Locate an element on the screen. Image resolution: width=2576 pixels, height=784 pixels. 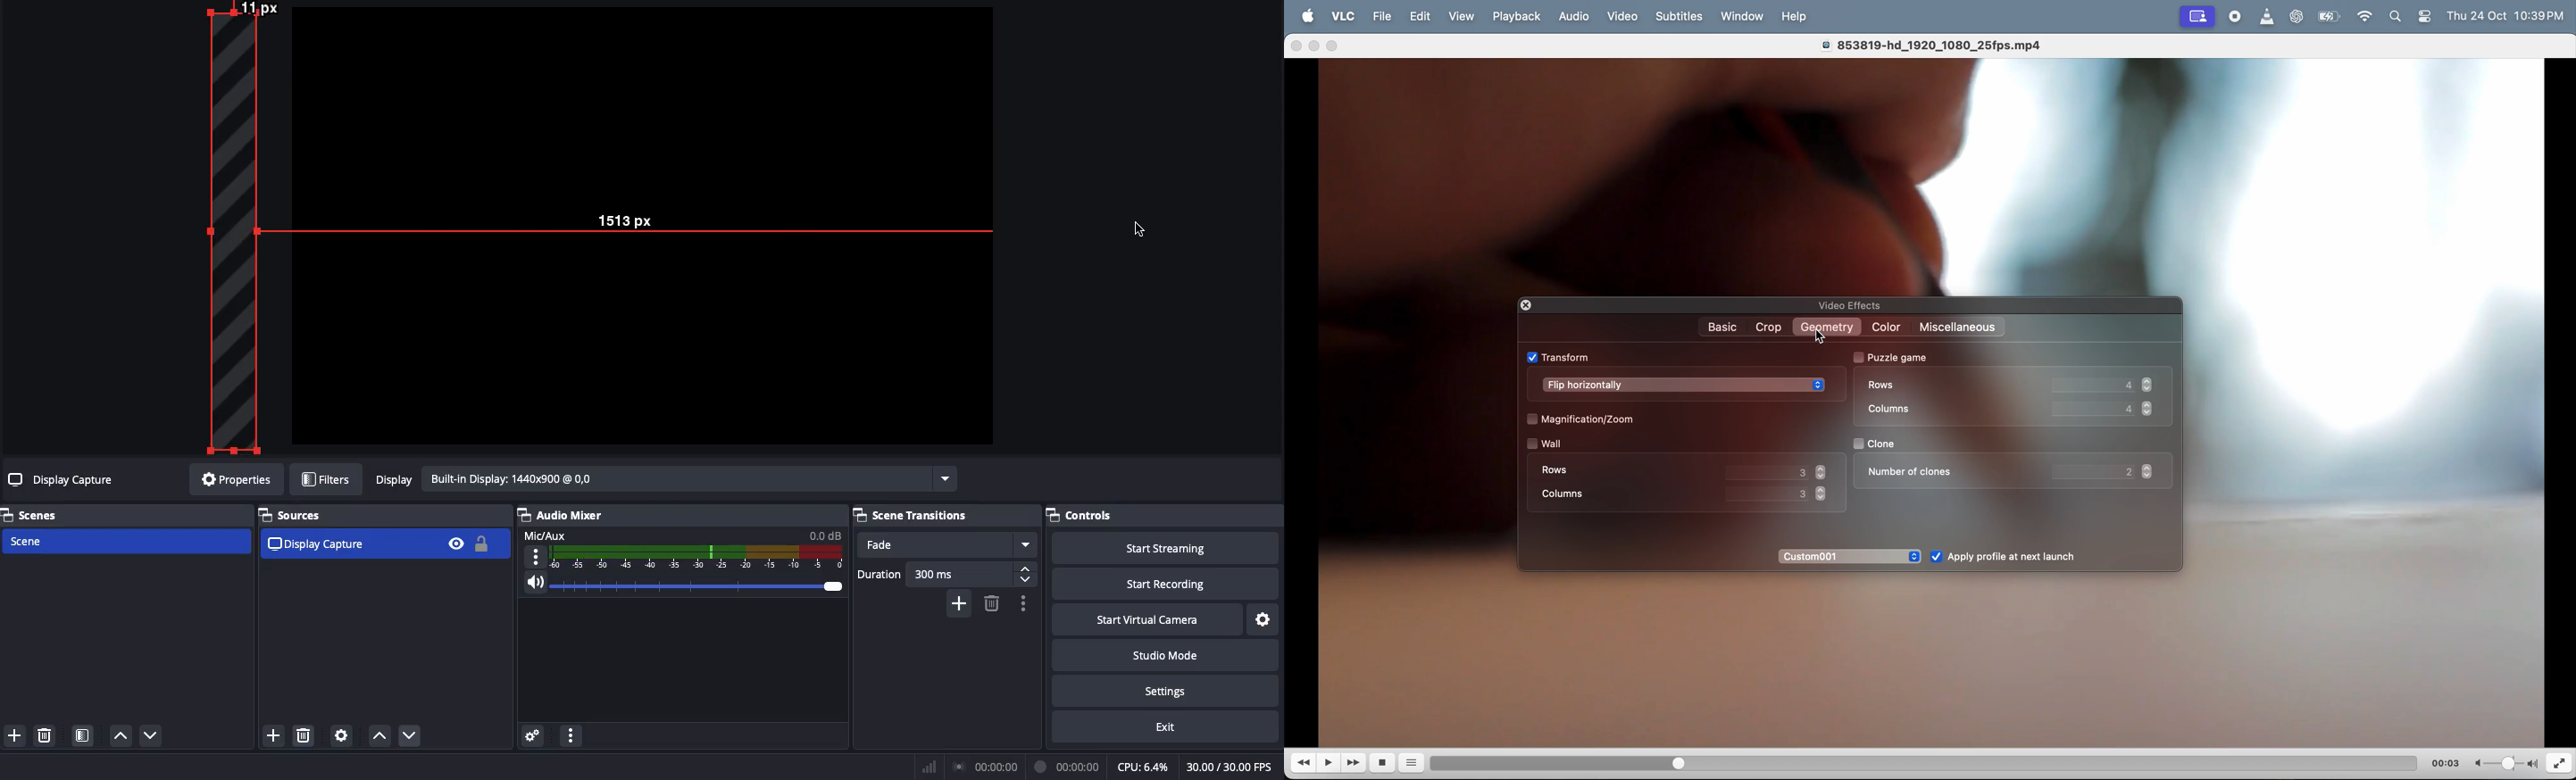
Source properties is located at coordinates (340, 736).